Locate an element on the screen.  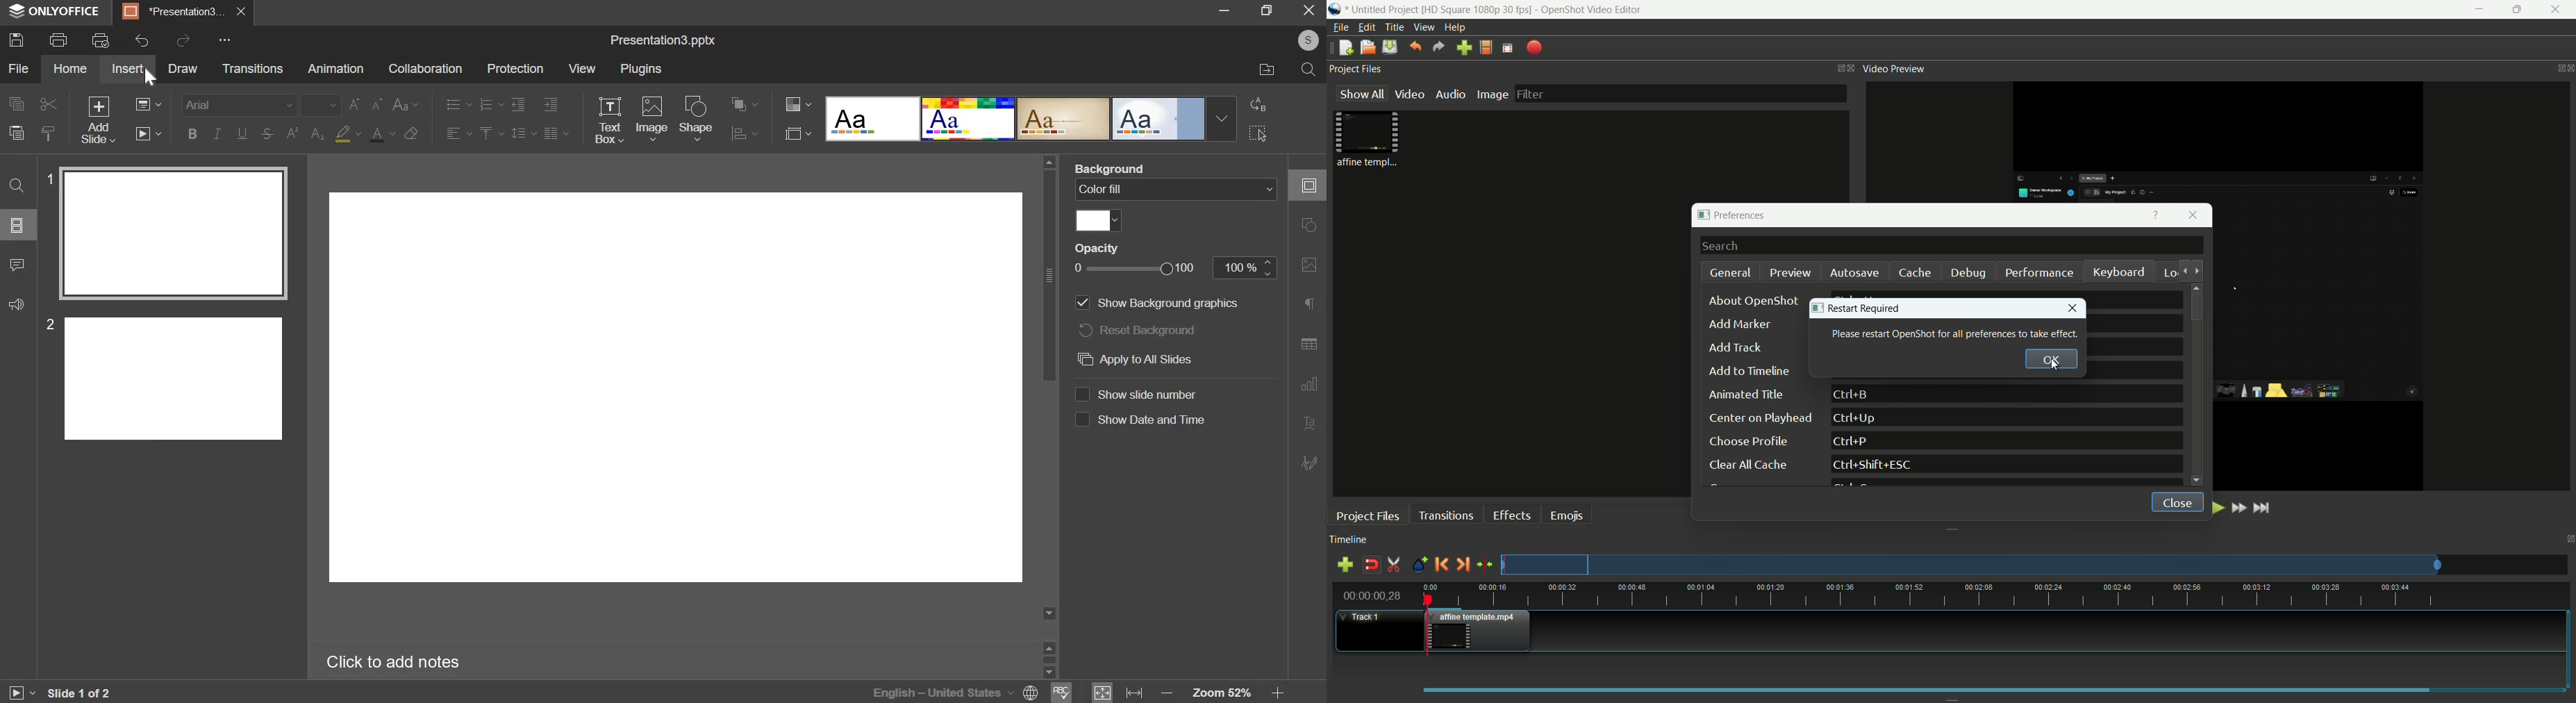
font size change is located at coordinates (365, 104).